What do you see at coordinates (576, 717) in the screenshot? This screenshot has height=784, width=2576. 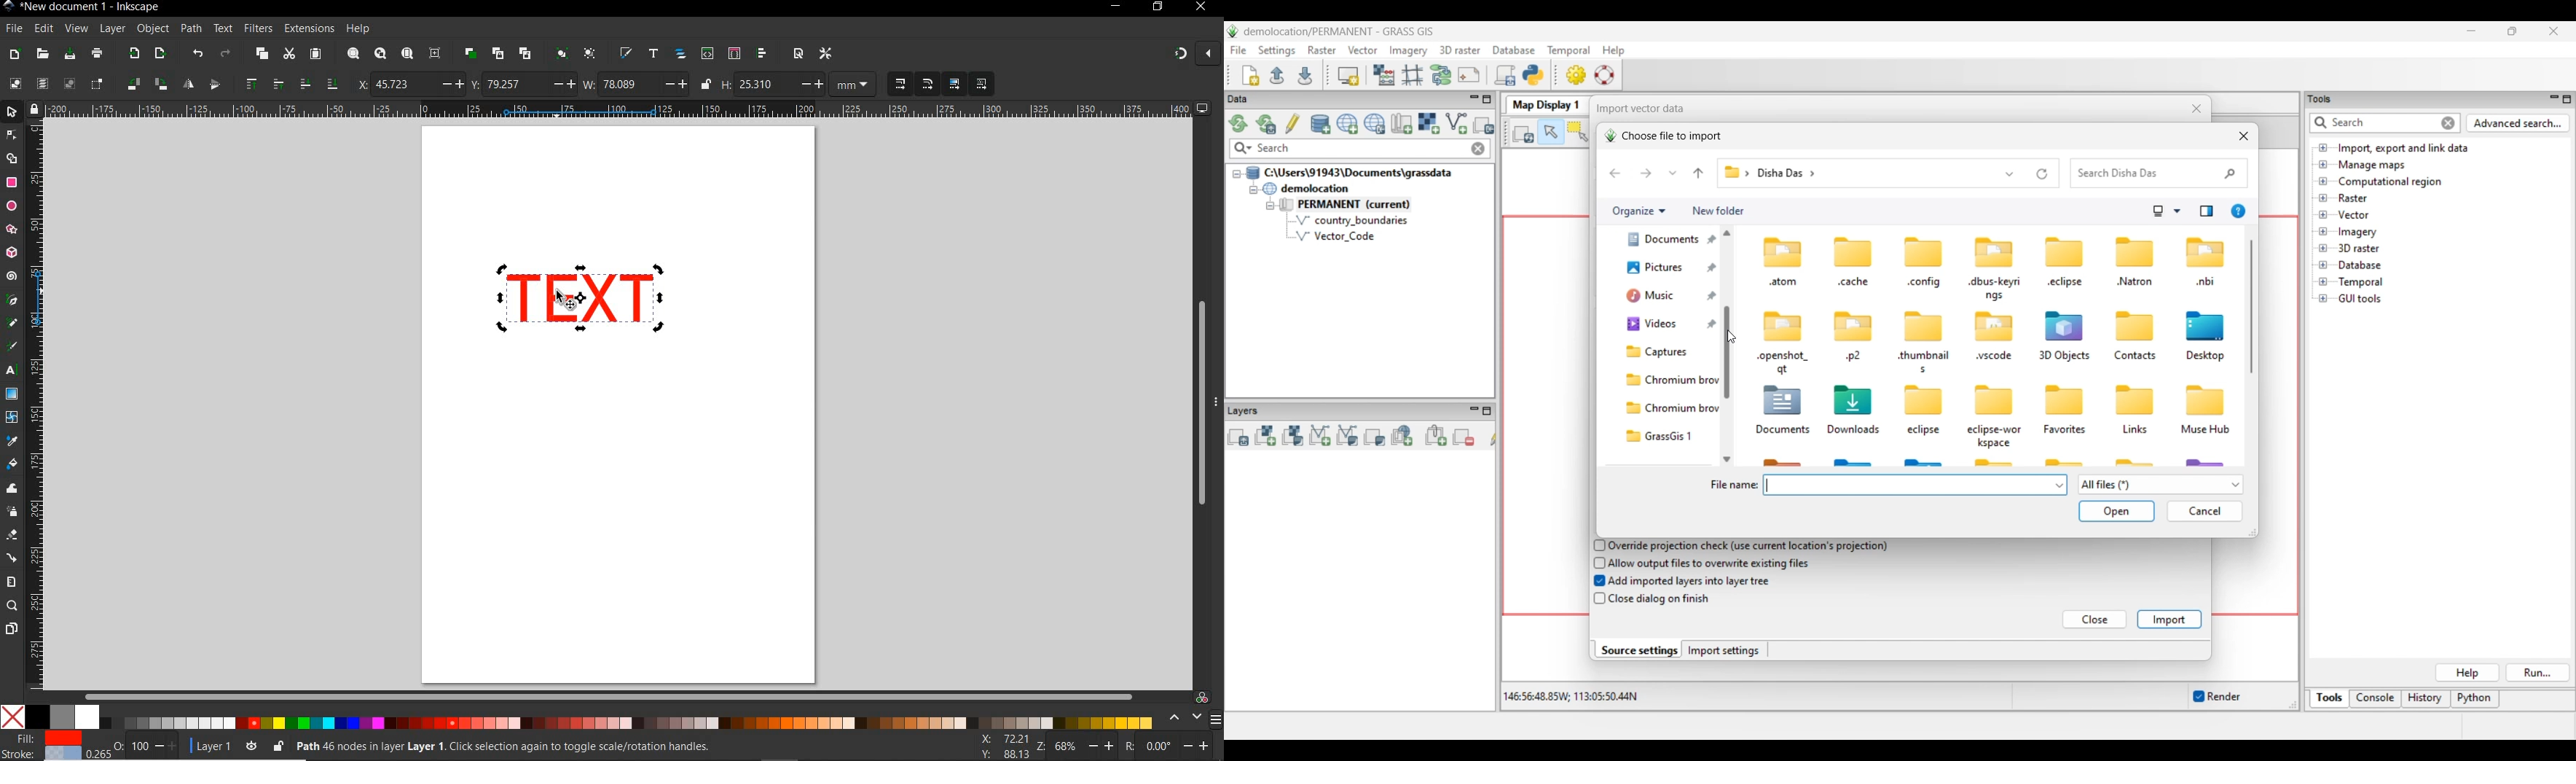 I see `COLOR MODE` at bounding box center [576, 717].